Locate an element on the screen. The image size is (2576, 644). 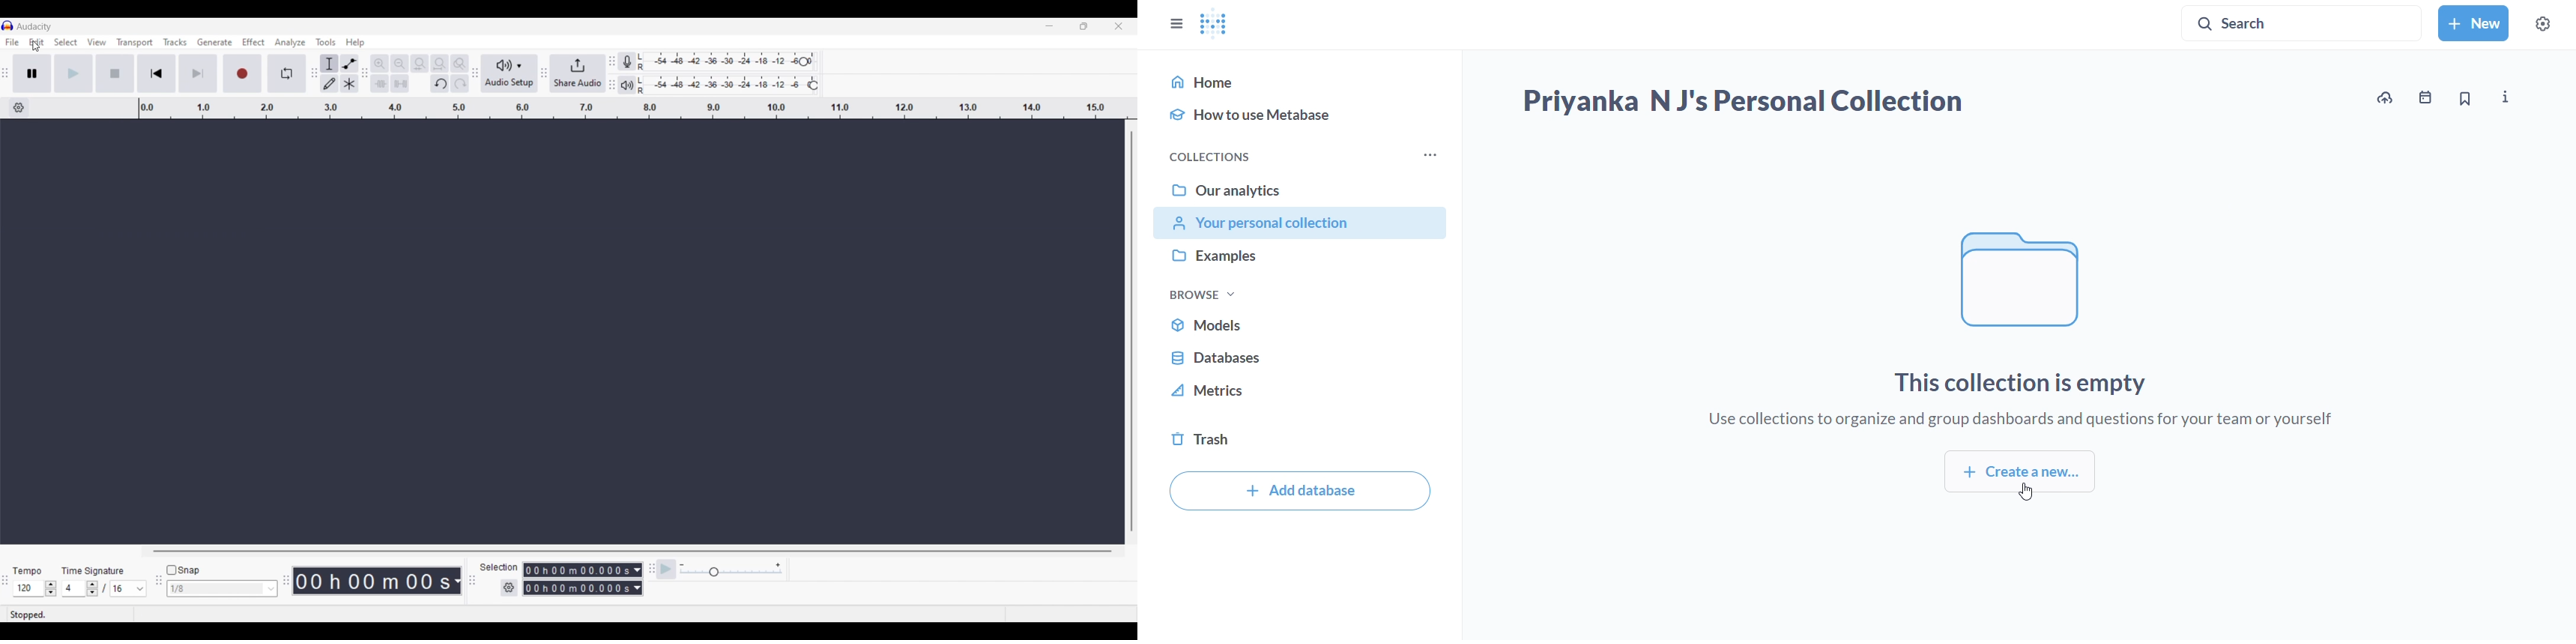
Undo is located at coordinates (440, 84).